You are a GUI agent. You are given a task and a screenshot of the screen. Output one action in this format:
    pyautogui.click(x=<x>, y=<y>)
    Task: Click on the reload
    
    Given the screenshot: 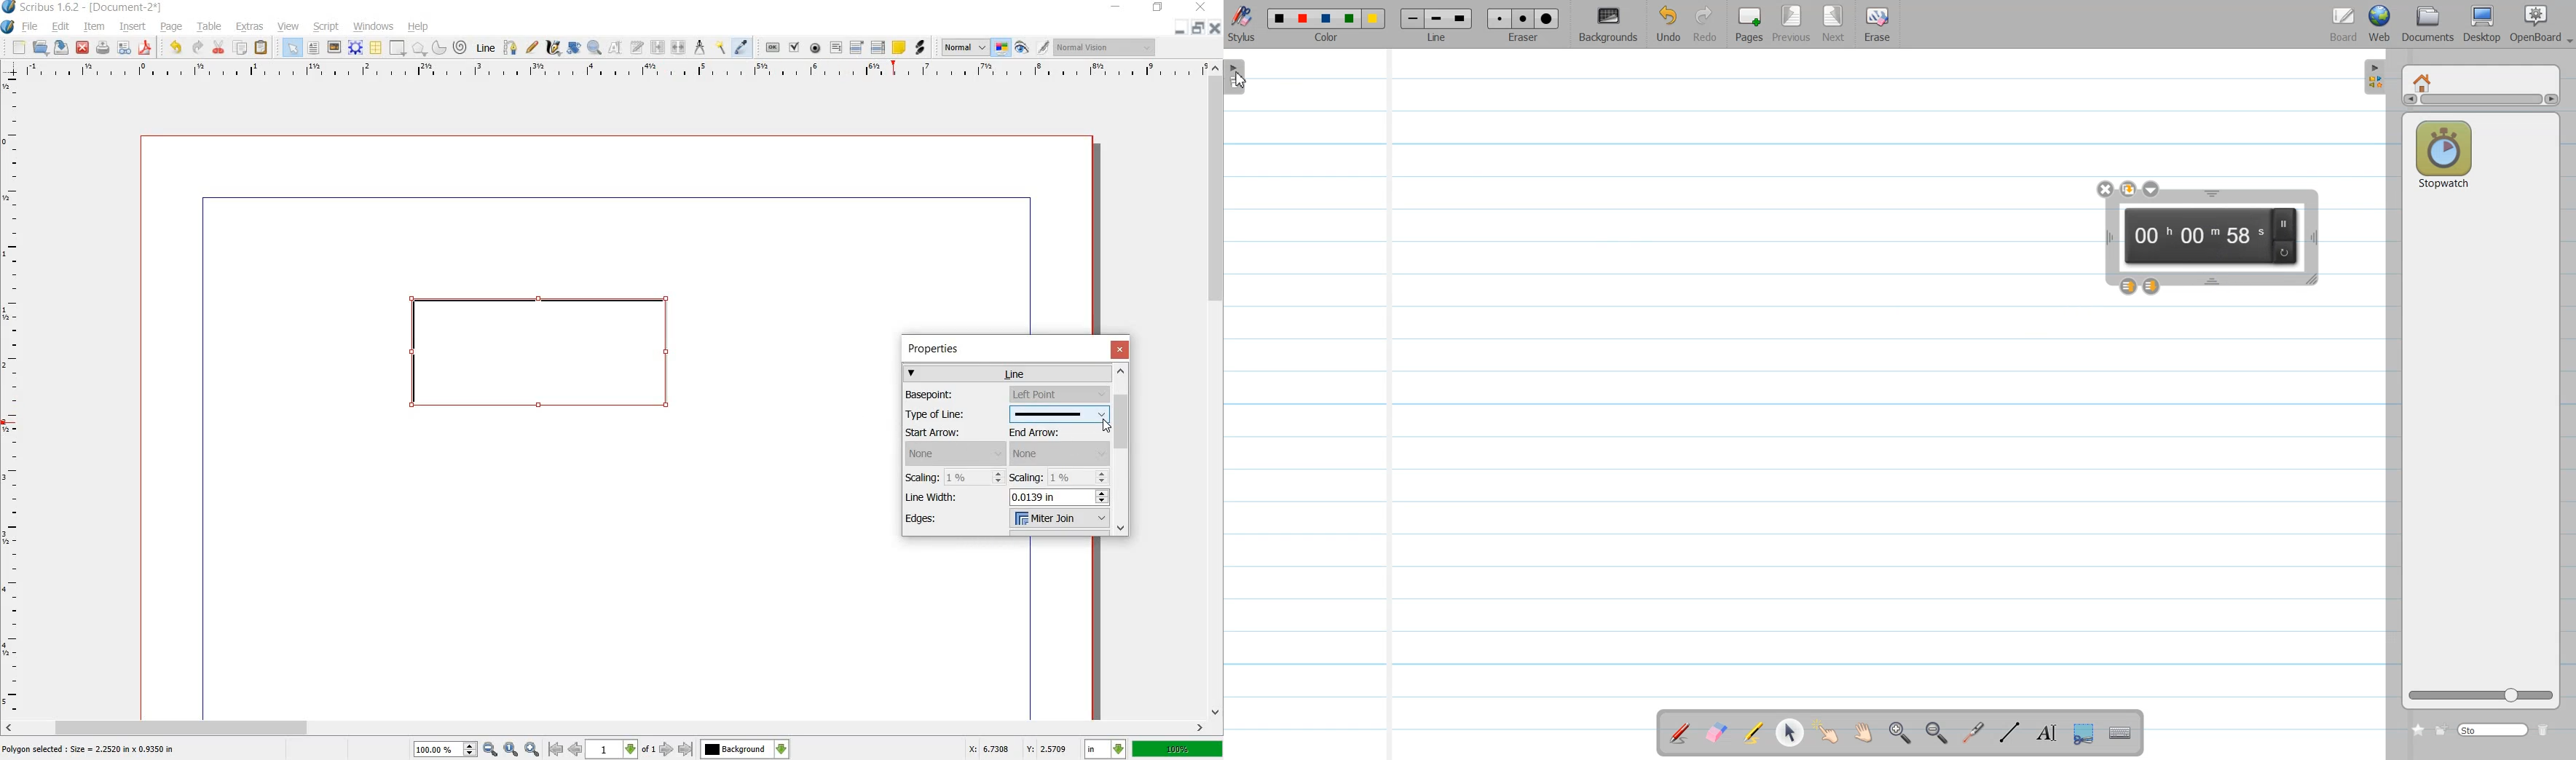 What is the action you would take?
    pyautogui.click(x=2286, y=252)
    